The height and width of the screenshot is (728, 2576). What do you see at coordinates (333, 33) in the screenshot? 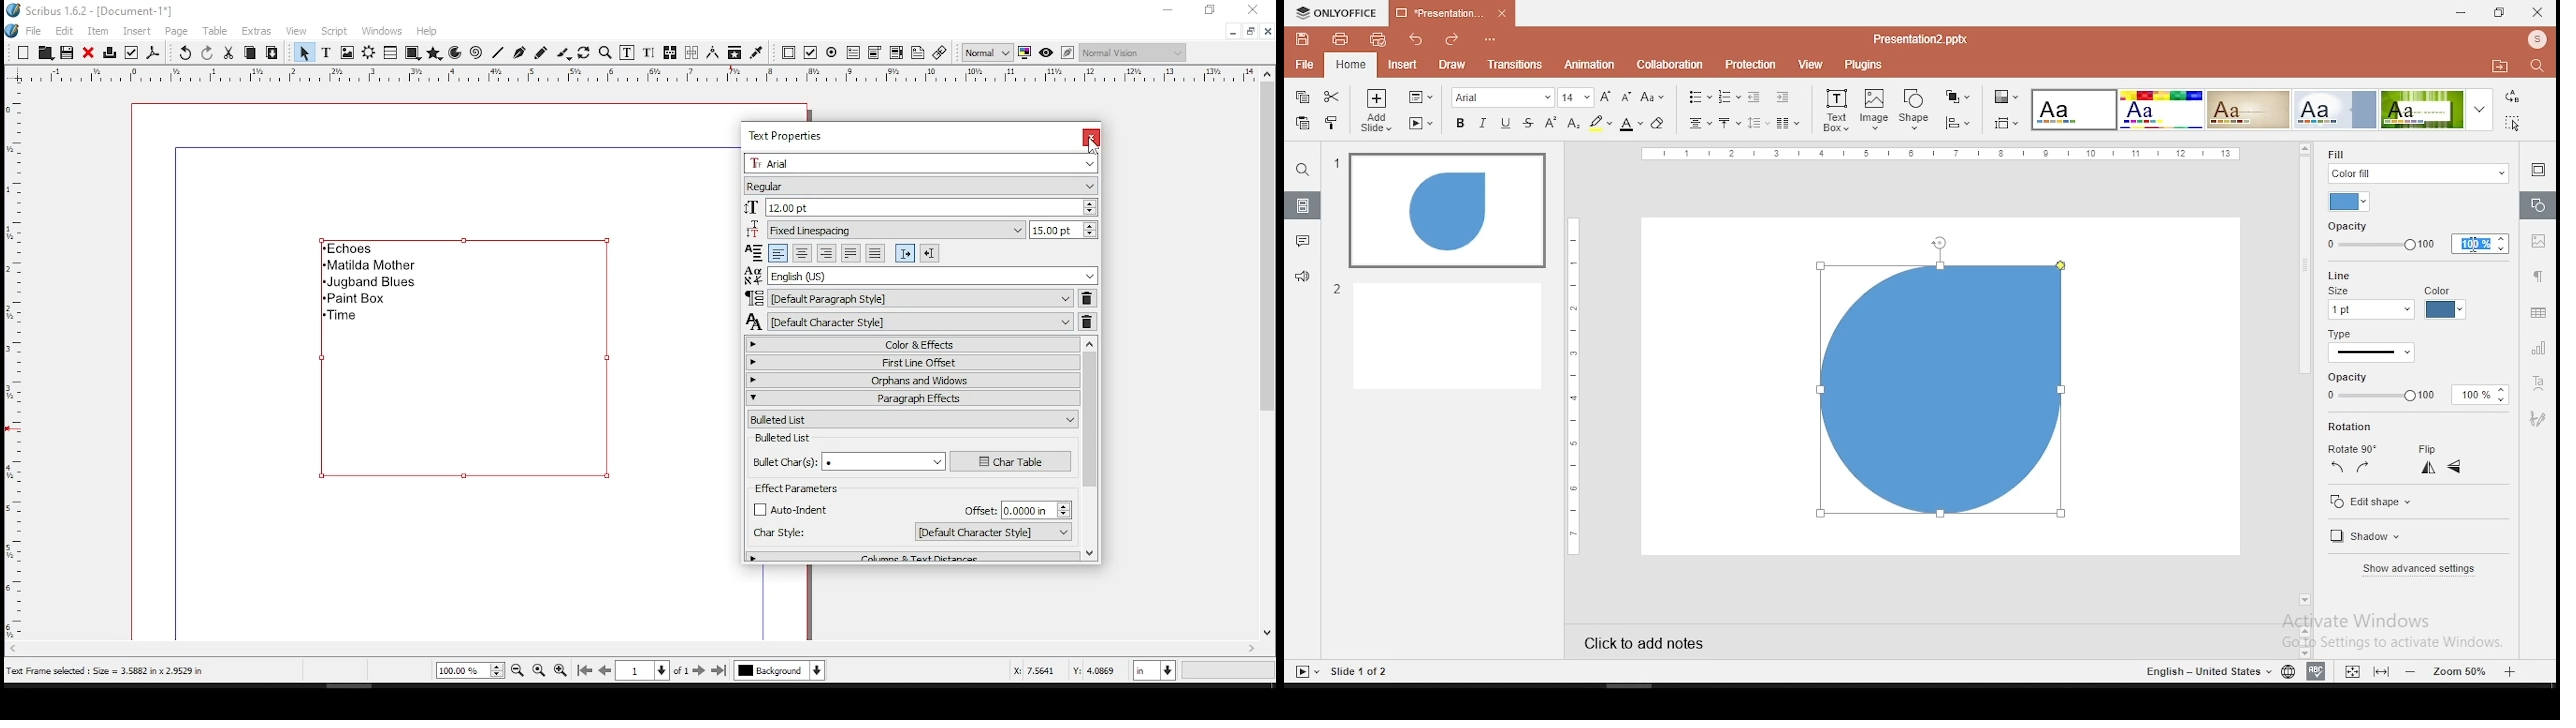
I see `script` at bounding box center [333, 33].